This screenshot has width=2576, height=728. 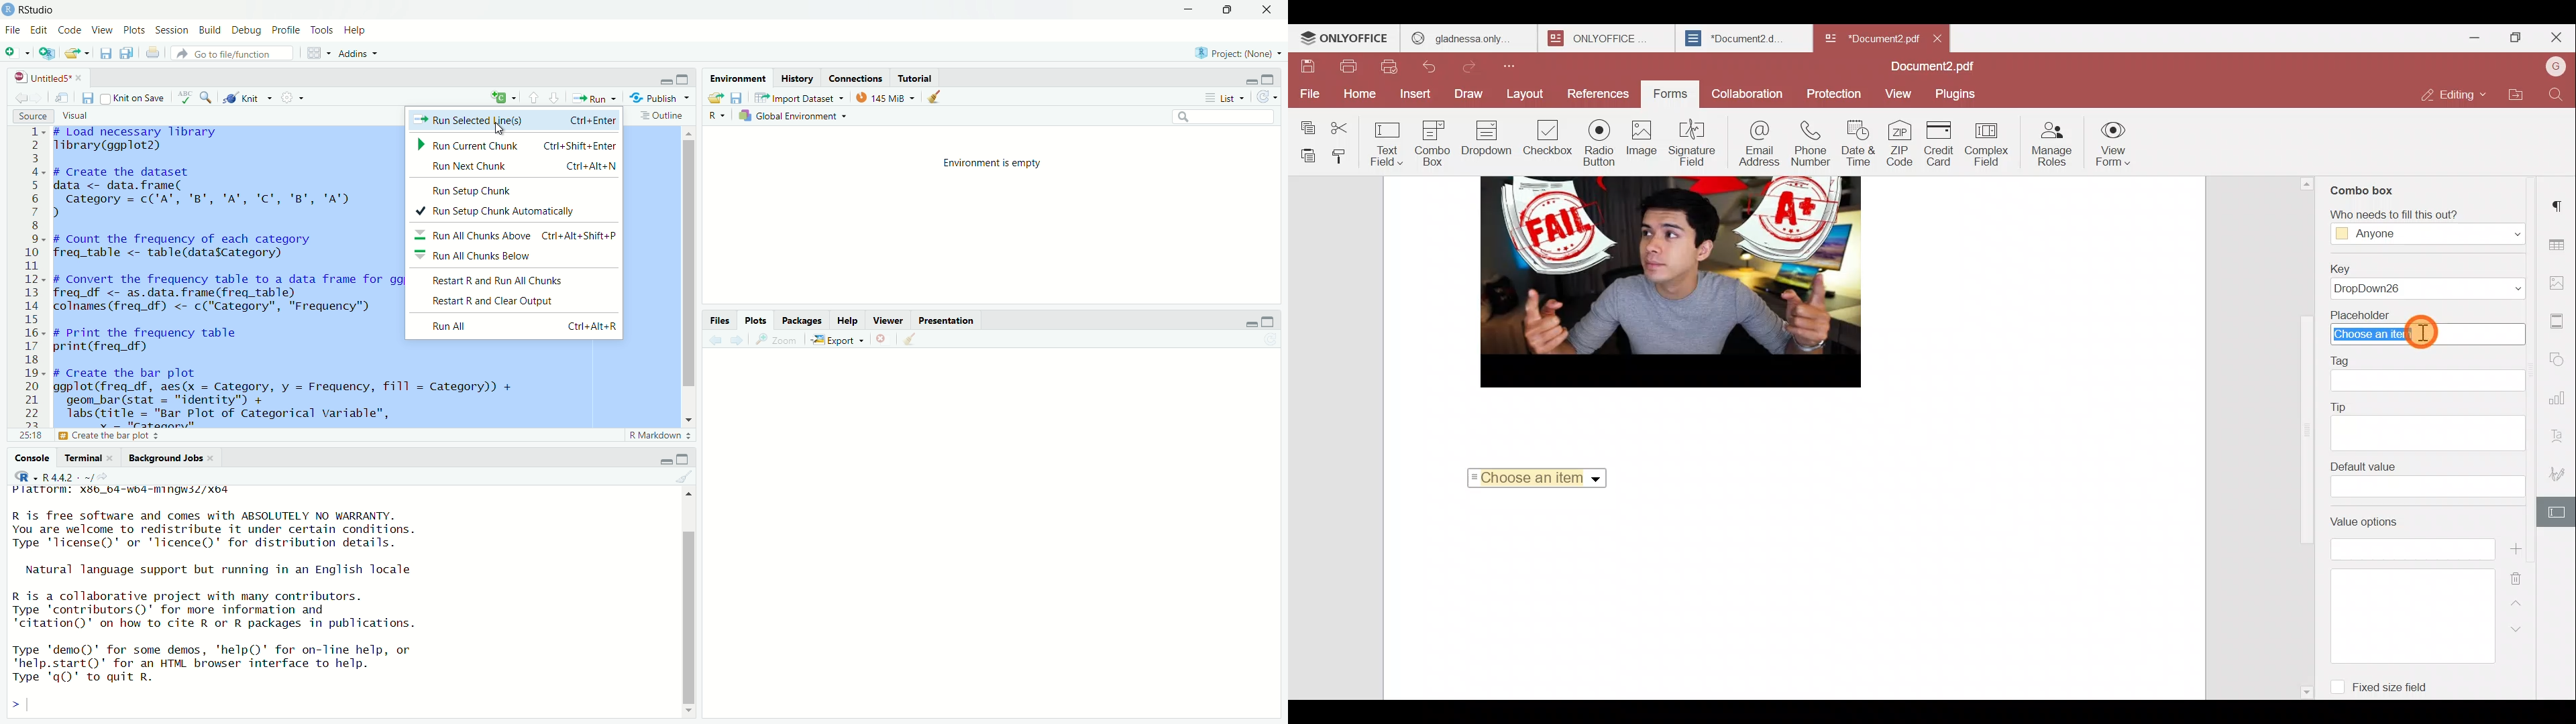 What do you see at coordinates (103, 29) in the screenshot?
I see `view` at bounding box center [103, 29].